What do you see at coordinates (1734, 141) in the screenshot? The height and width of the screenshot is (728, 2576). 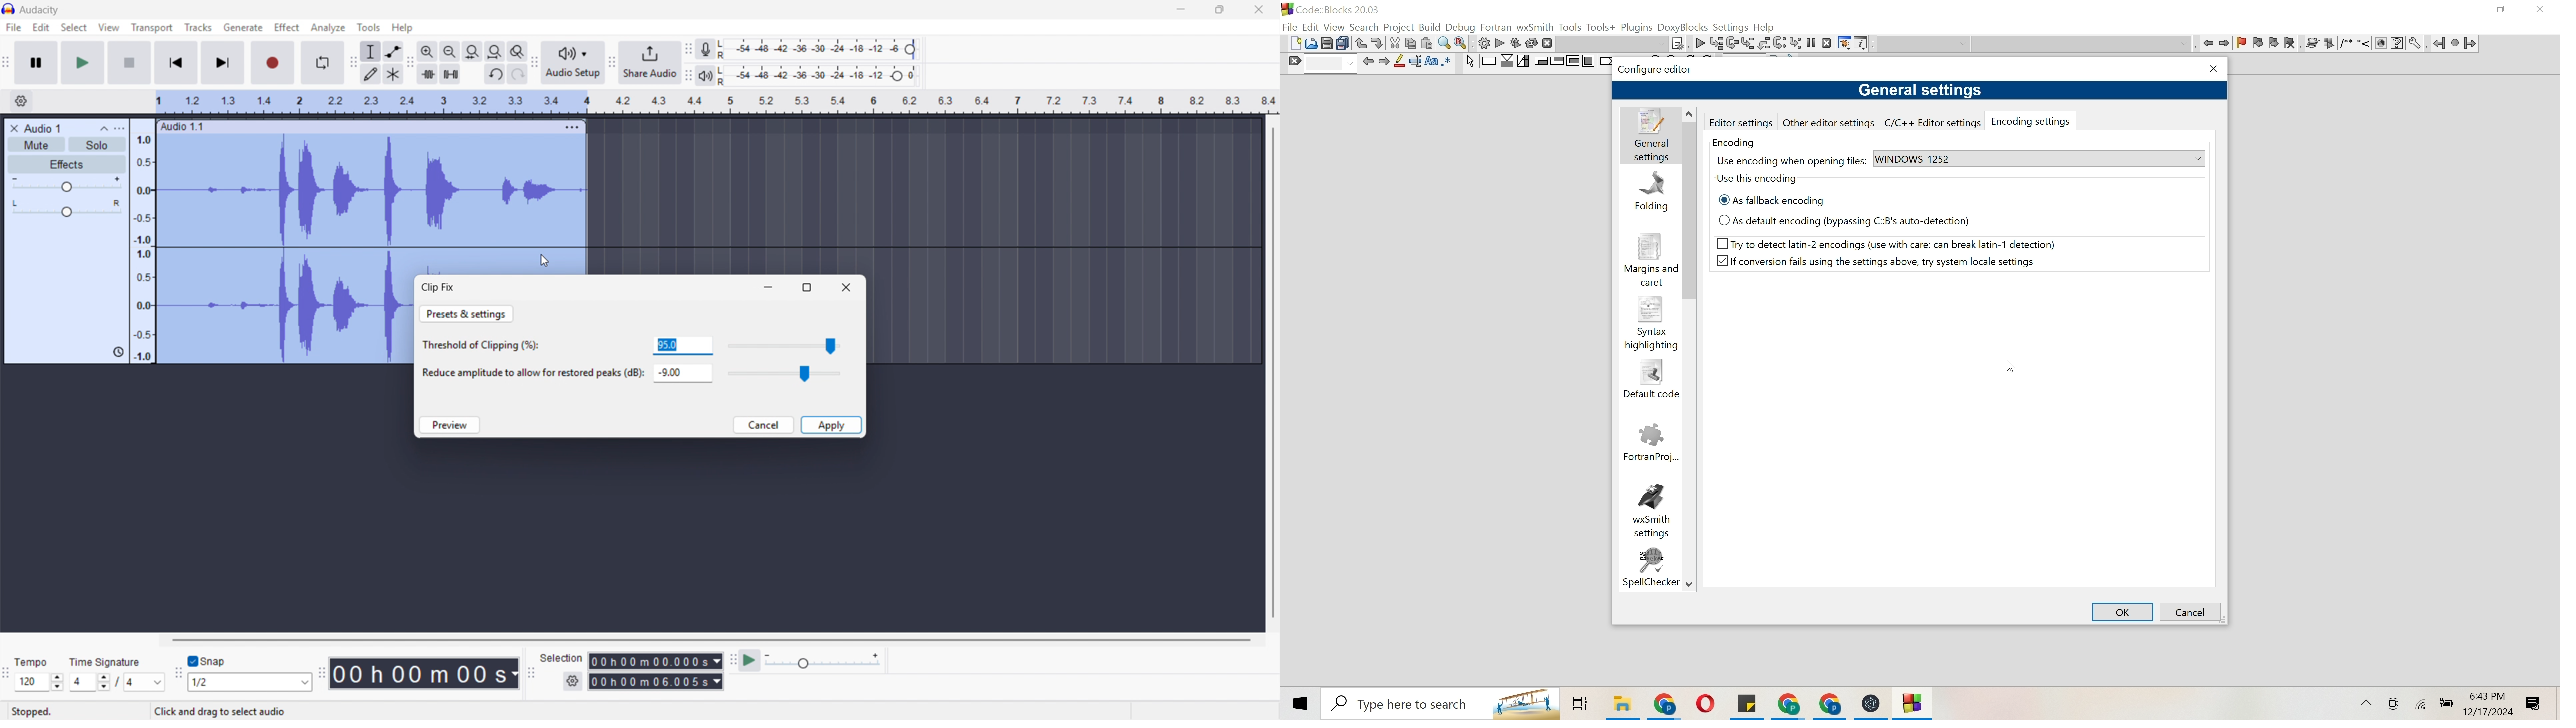 I see `Encoding` at bounding box center [1734, 141].